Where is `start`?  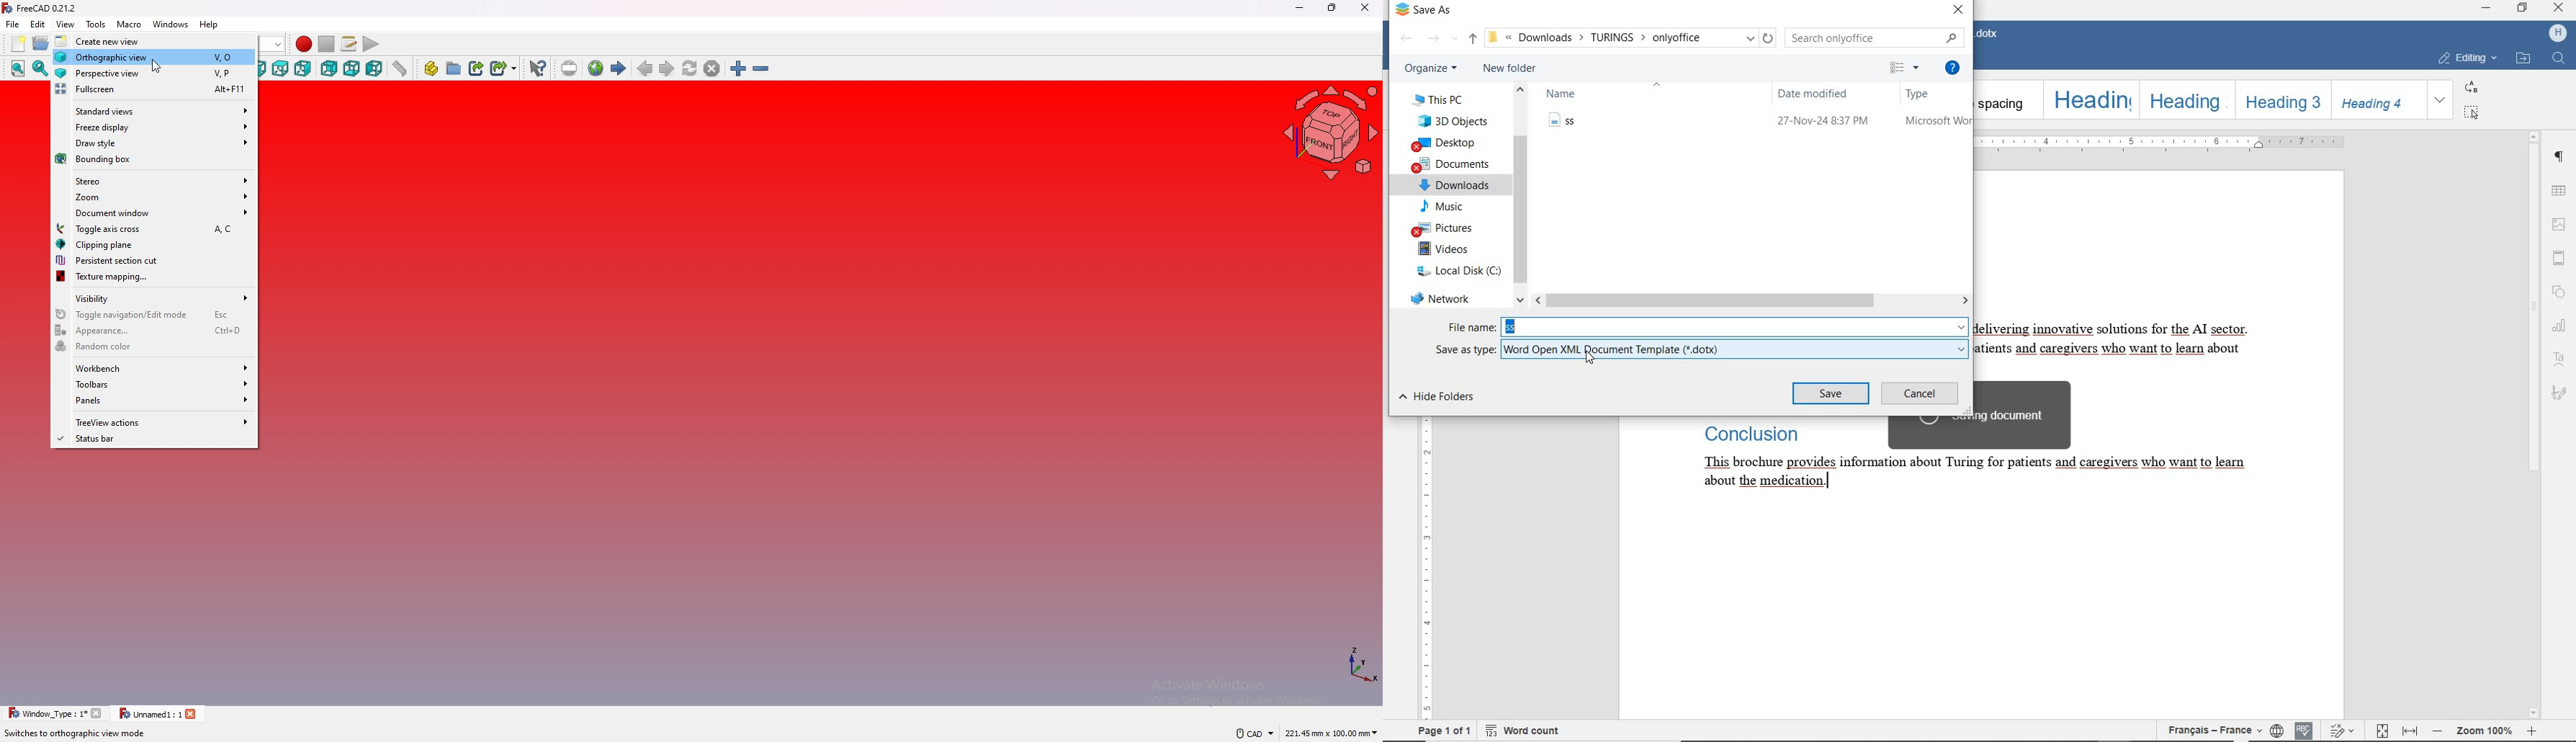 start is located at coordinates (271, 43).